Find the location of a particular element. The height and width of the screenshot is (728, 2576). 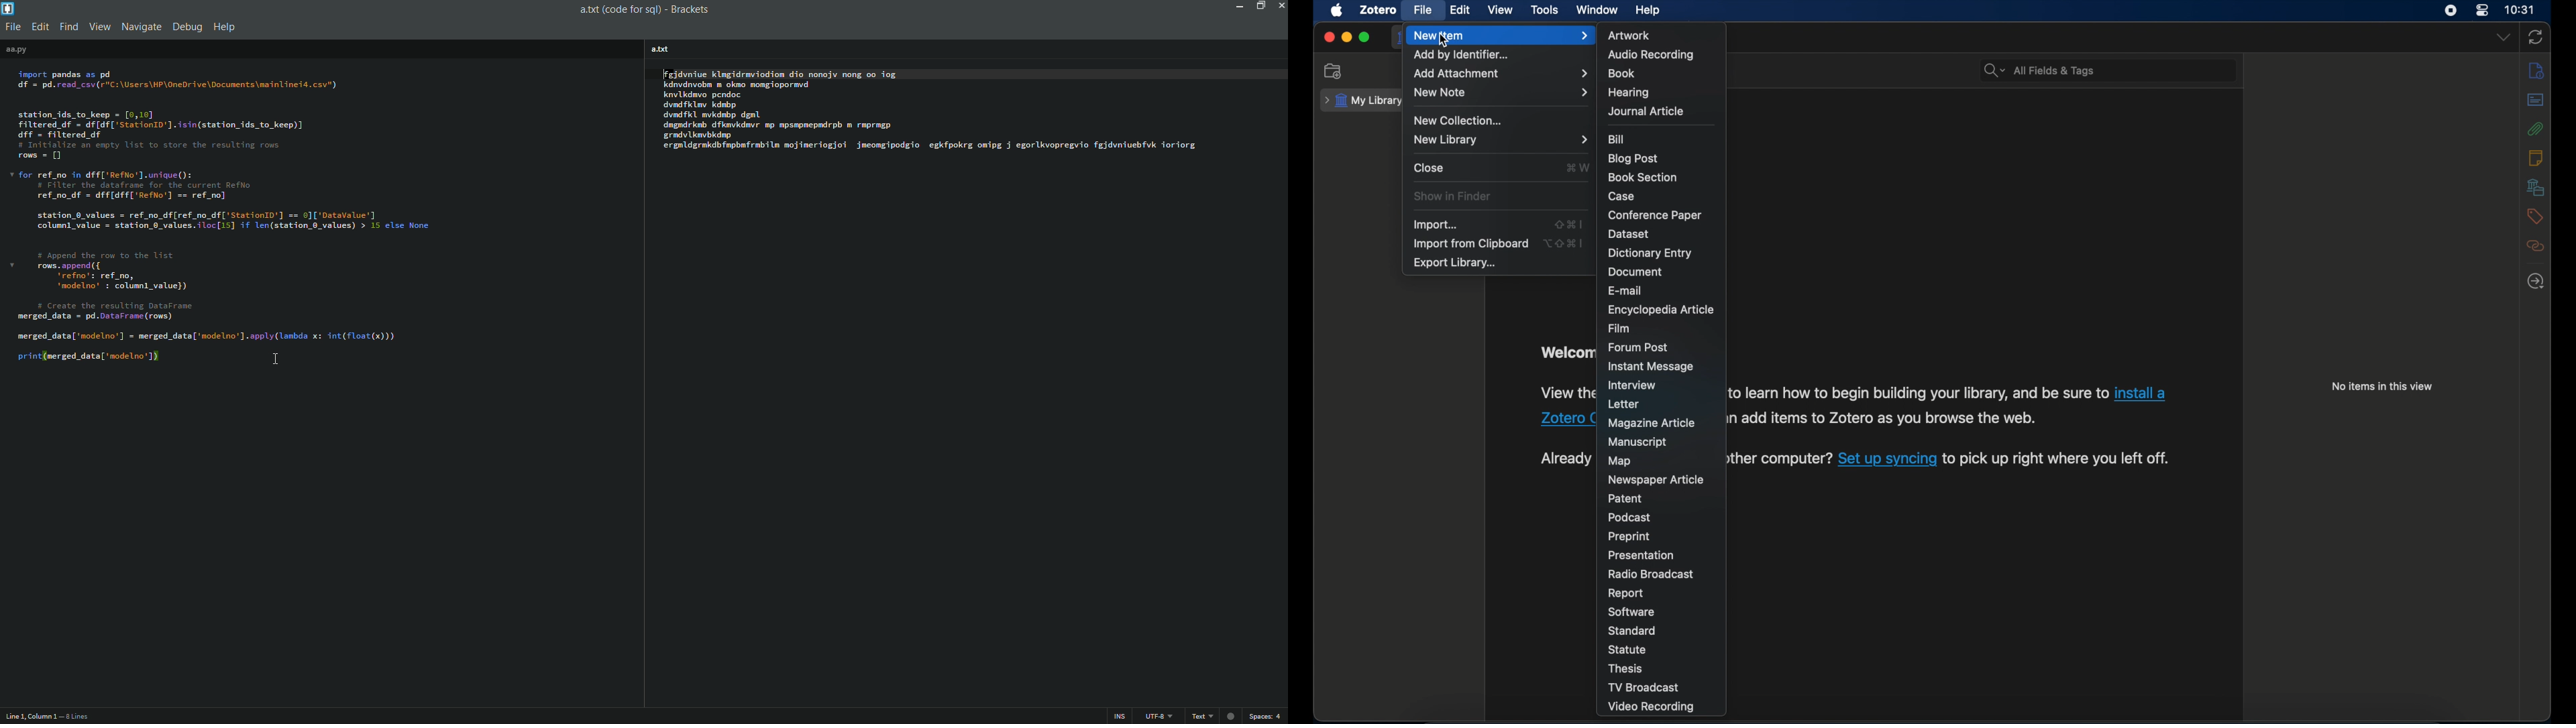

find menu is located at coordinates (70, 28).